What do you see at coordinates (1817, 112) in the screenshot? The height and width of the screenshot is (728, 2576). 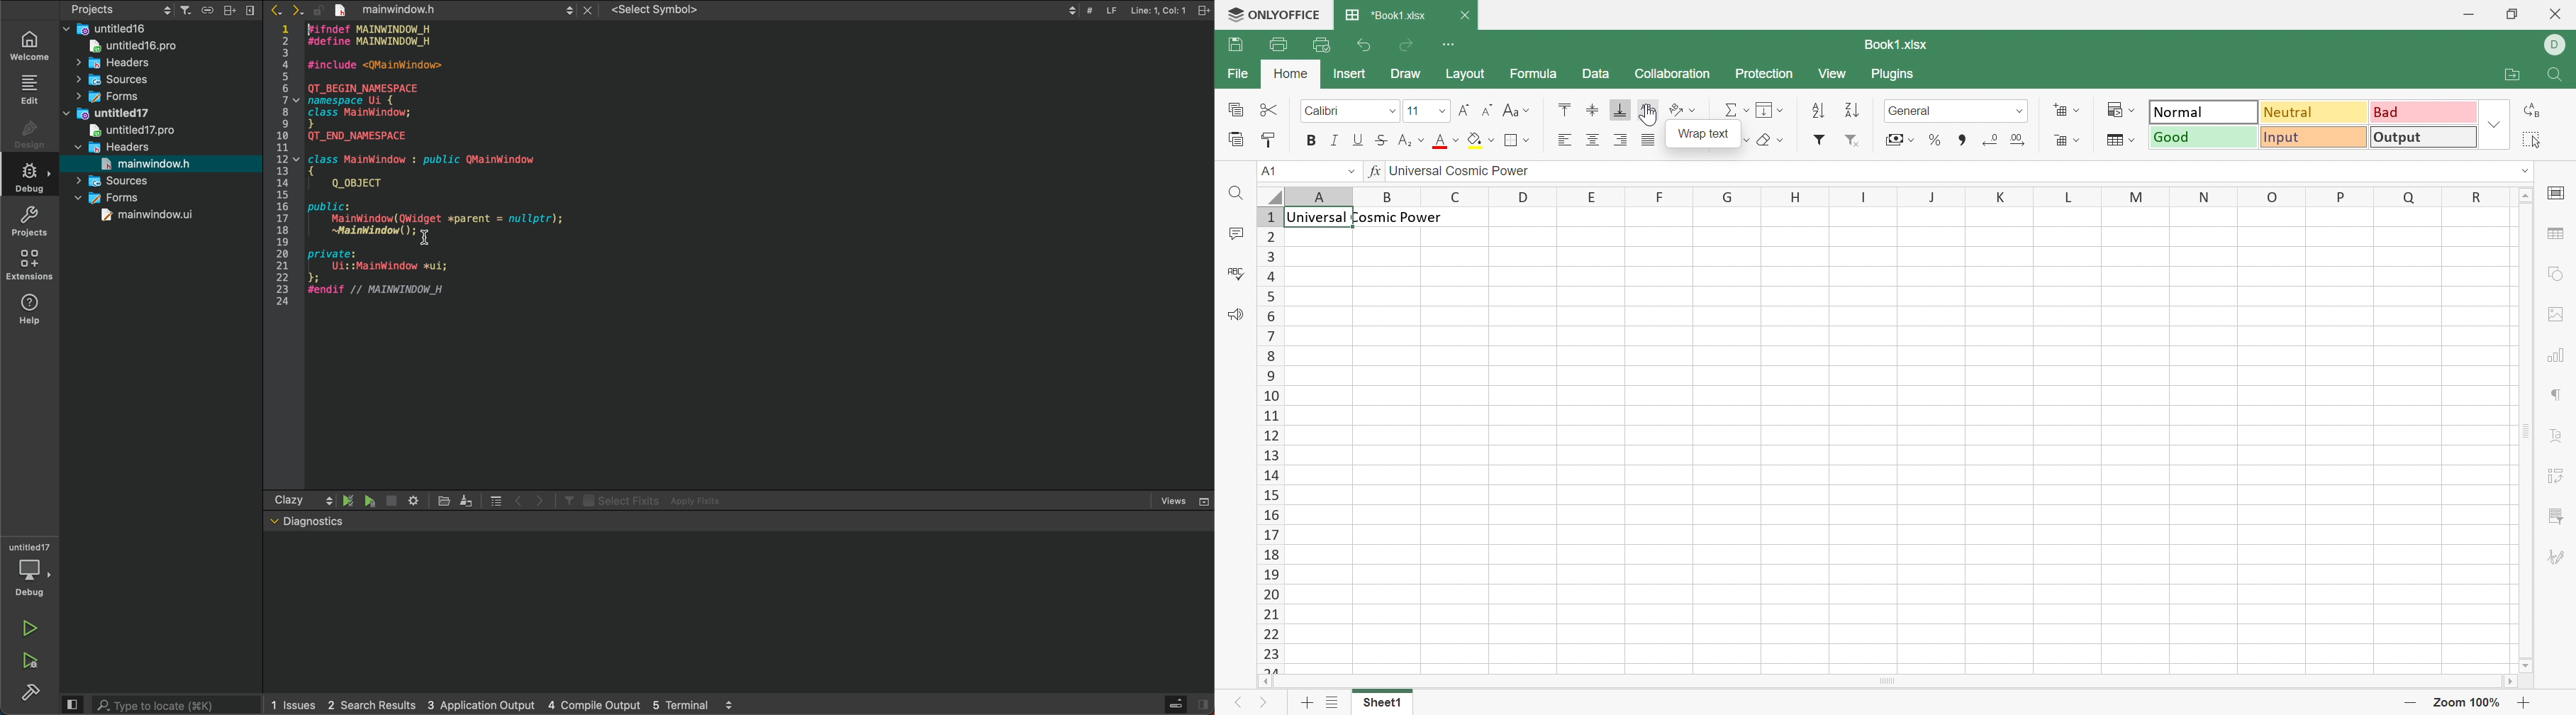 I see `Ascending order` at bounding box center [1817, 112].